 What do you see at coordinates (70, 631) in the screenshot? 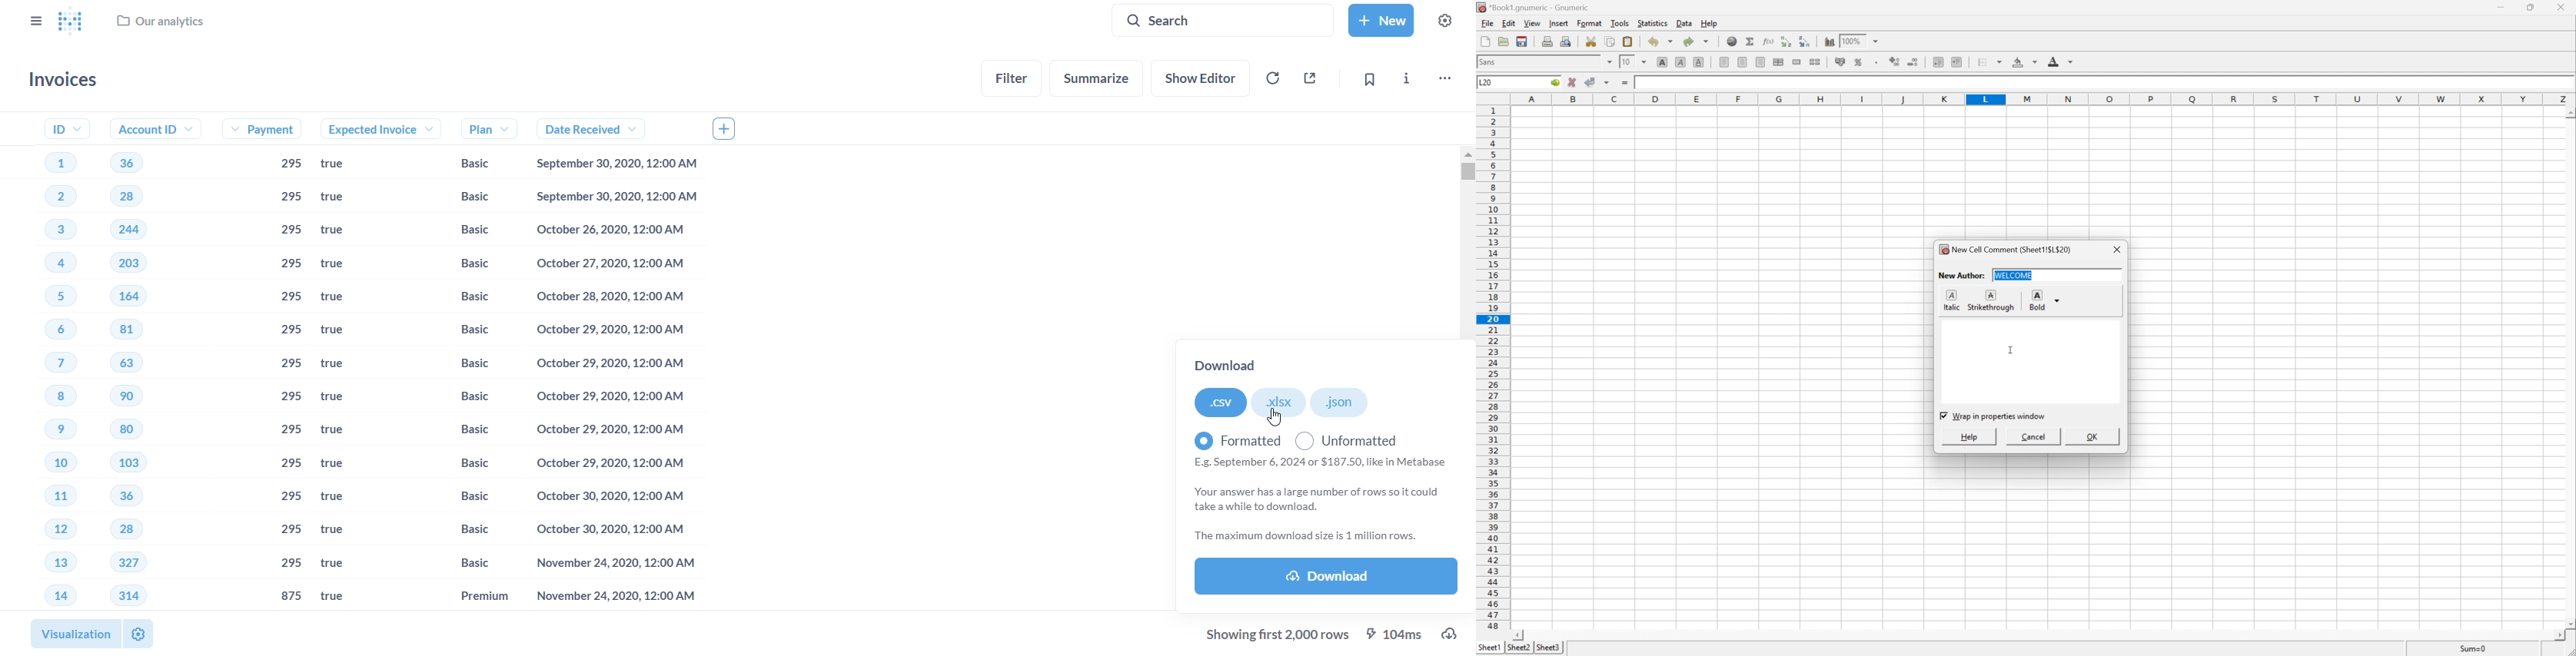
I see `visualization` at bounding box center [70, 631].